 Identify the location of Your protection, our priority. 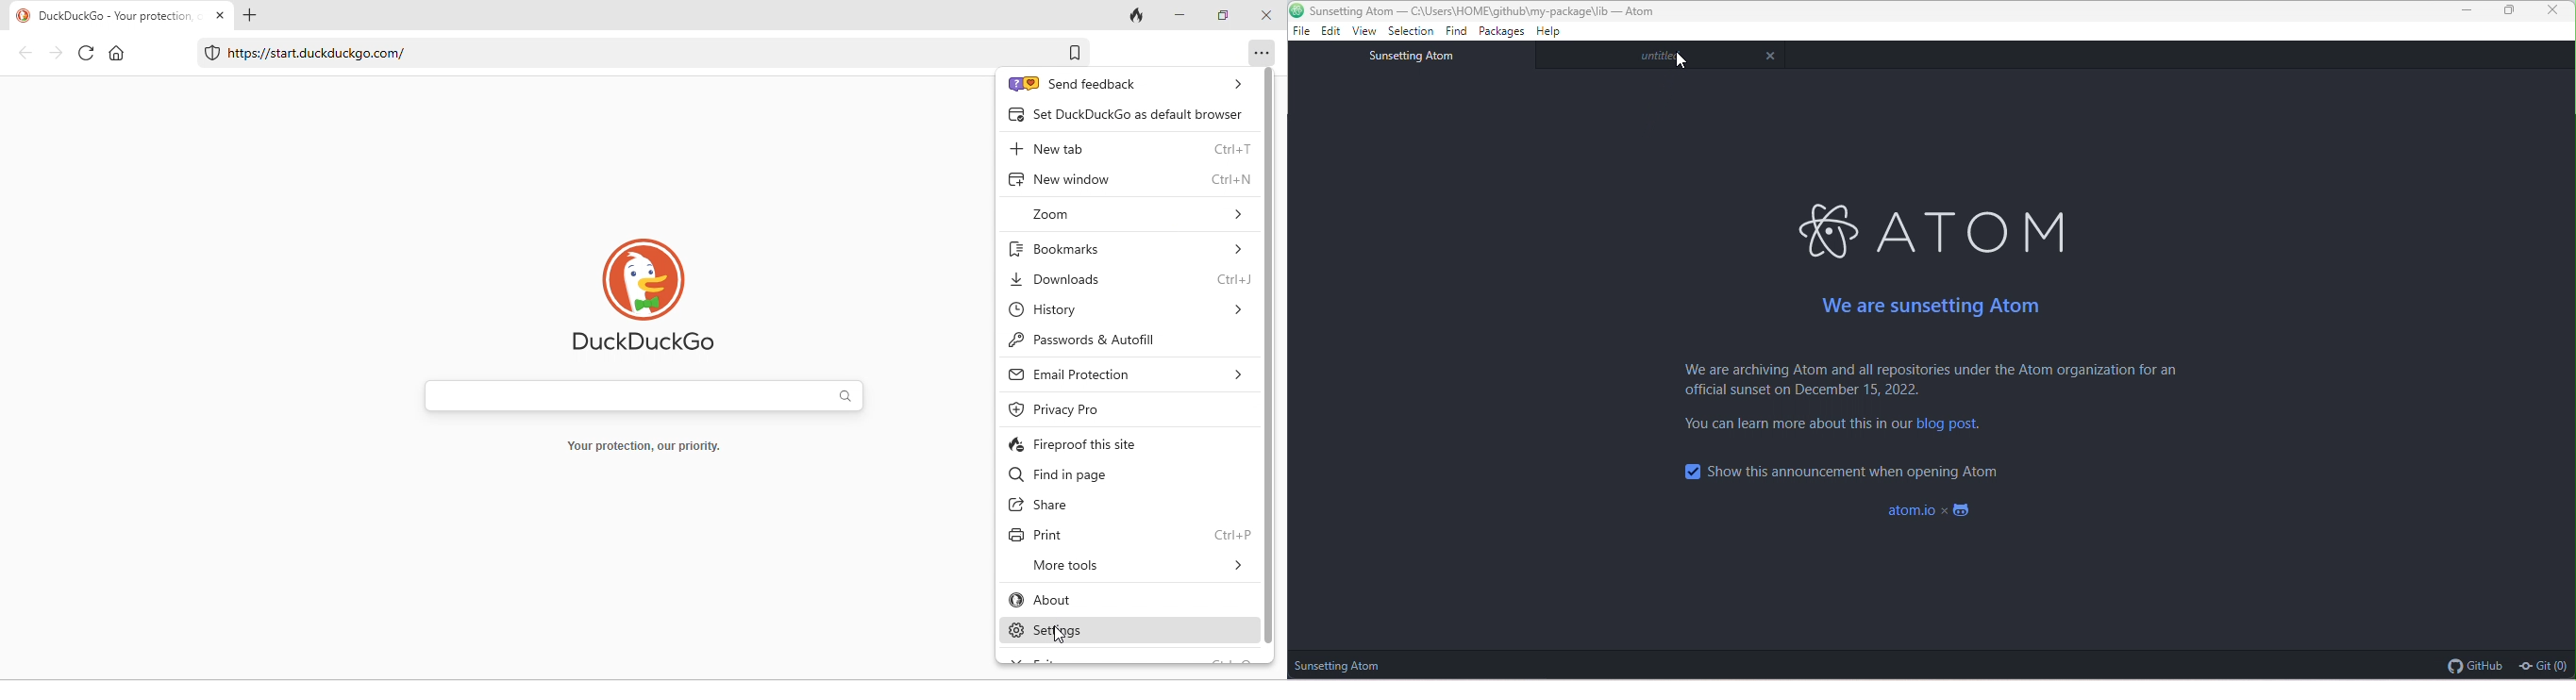
(647, 447).